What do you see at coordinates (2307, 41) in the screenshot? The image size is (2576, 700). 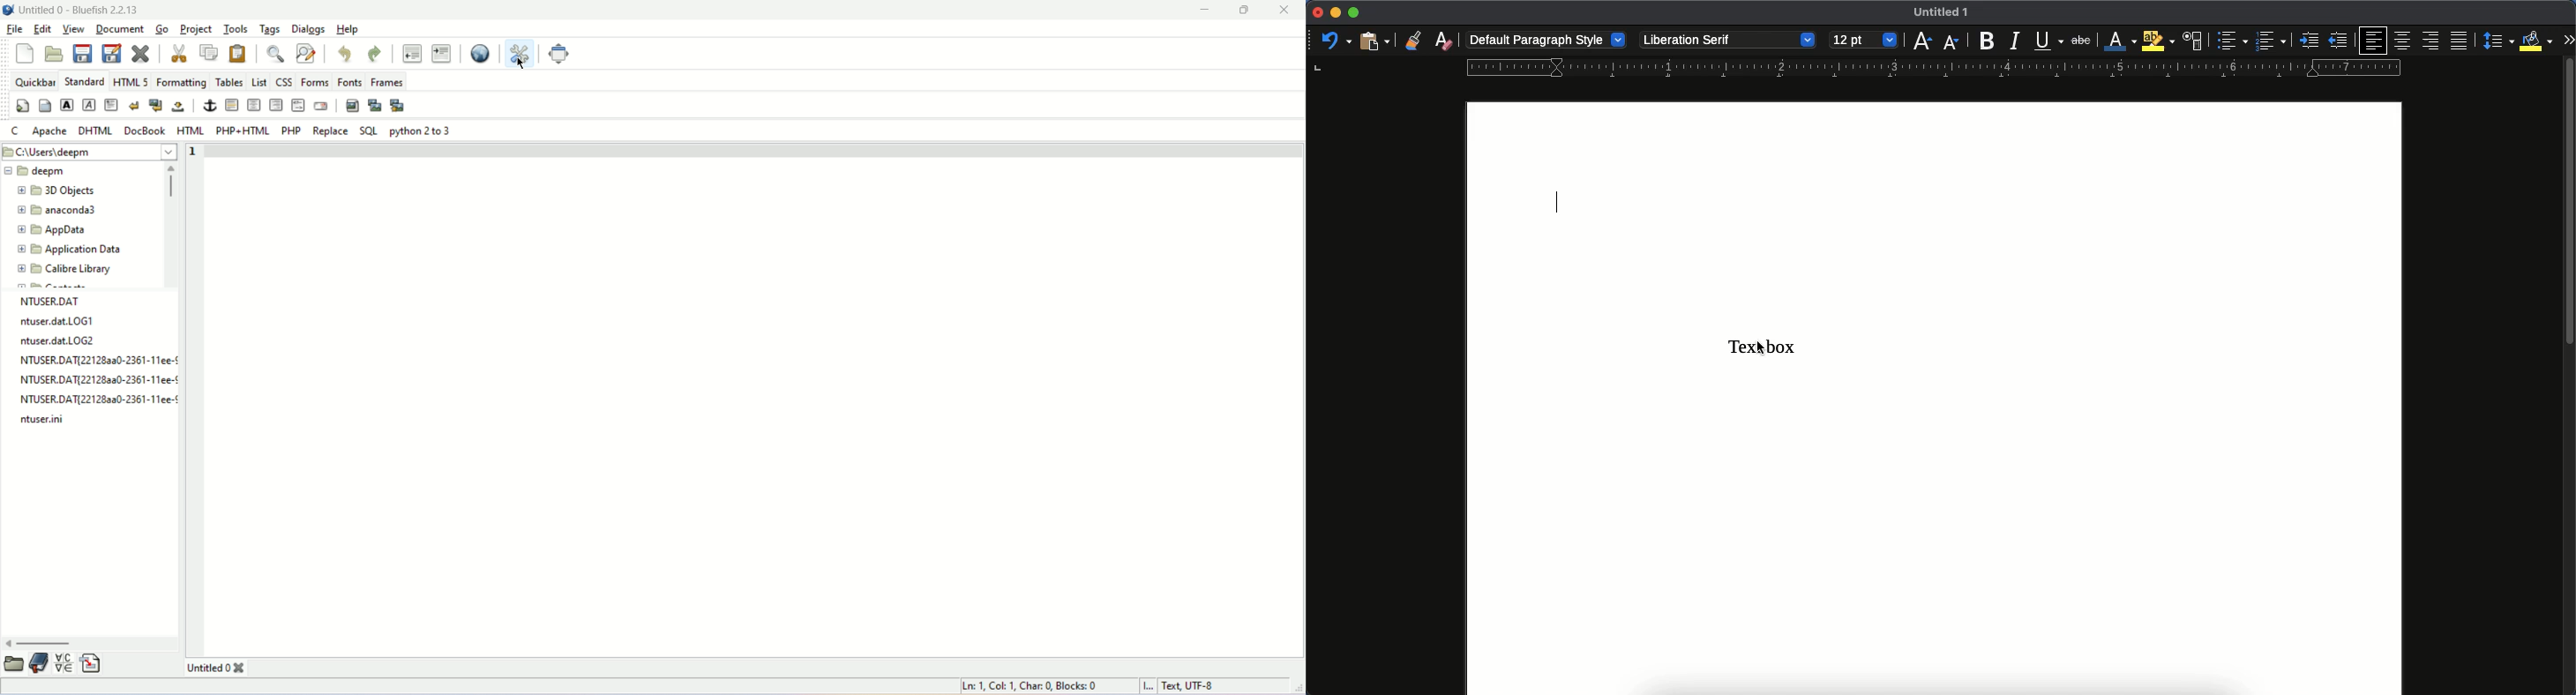 I see `indent` at bounding box center [2307, 41].